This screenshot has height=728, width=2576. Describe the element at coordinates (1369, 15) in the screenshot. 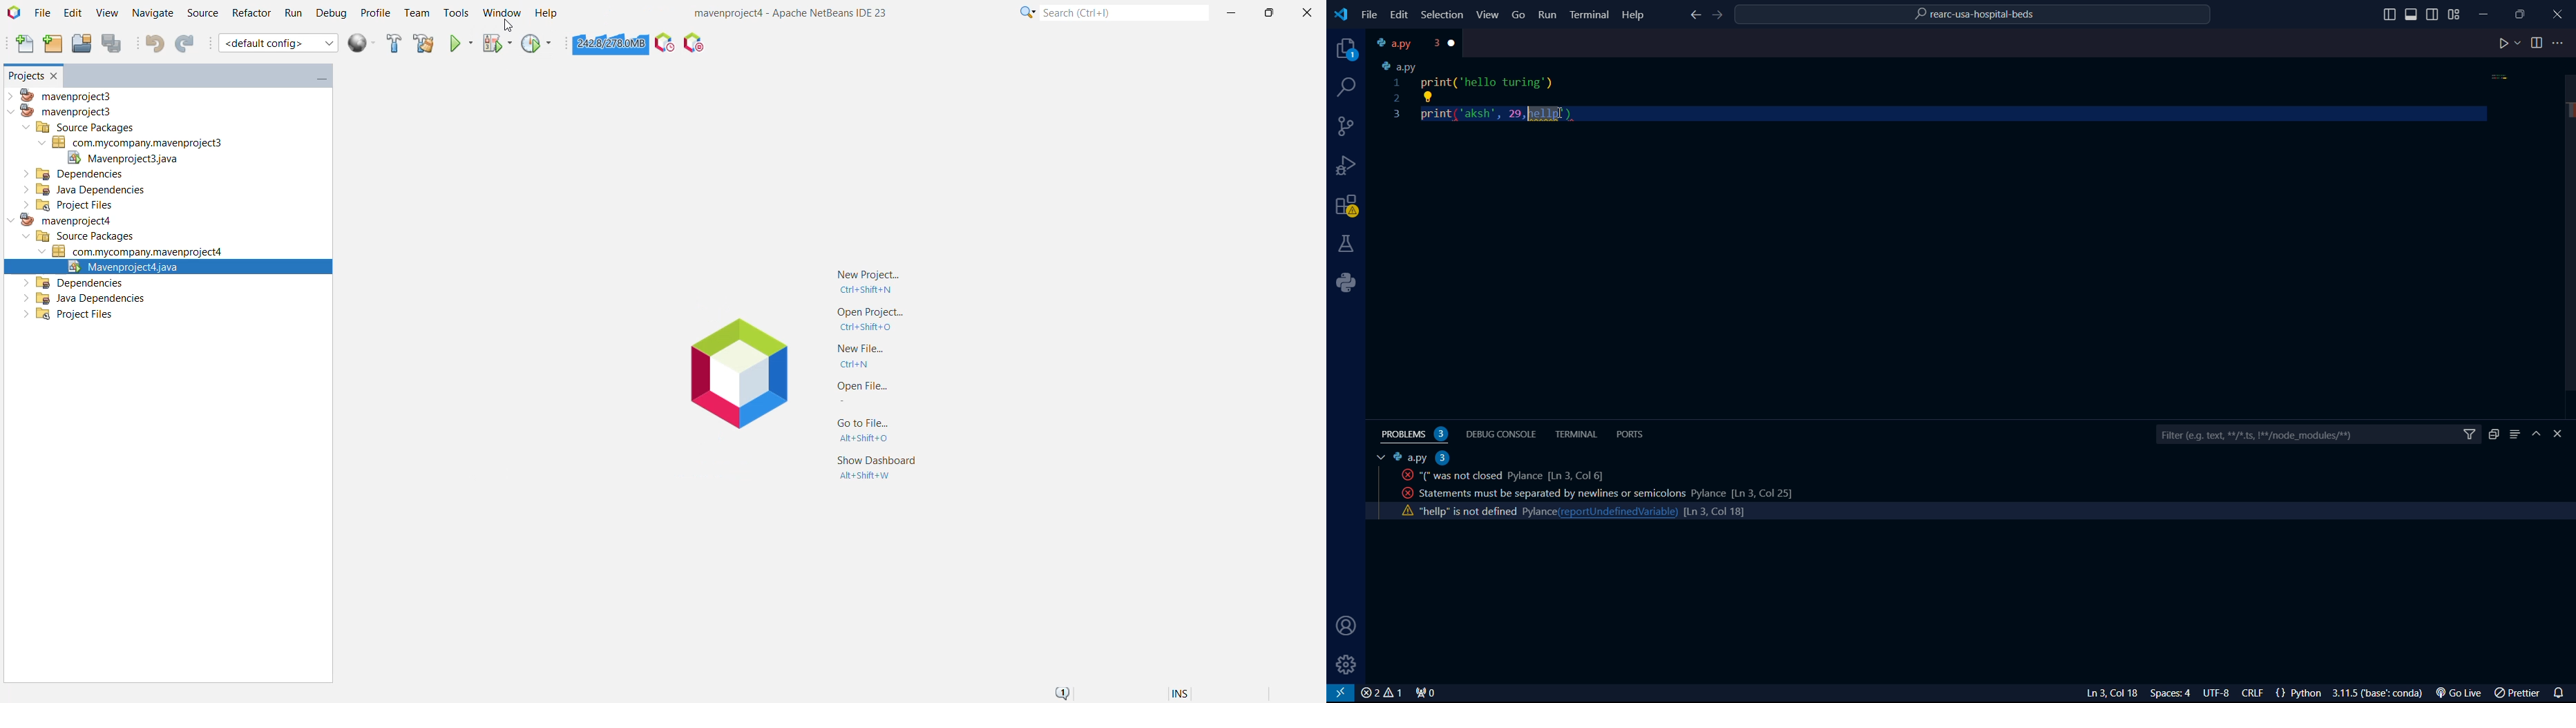

I see `file` at that location.